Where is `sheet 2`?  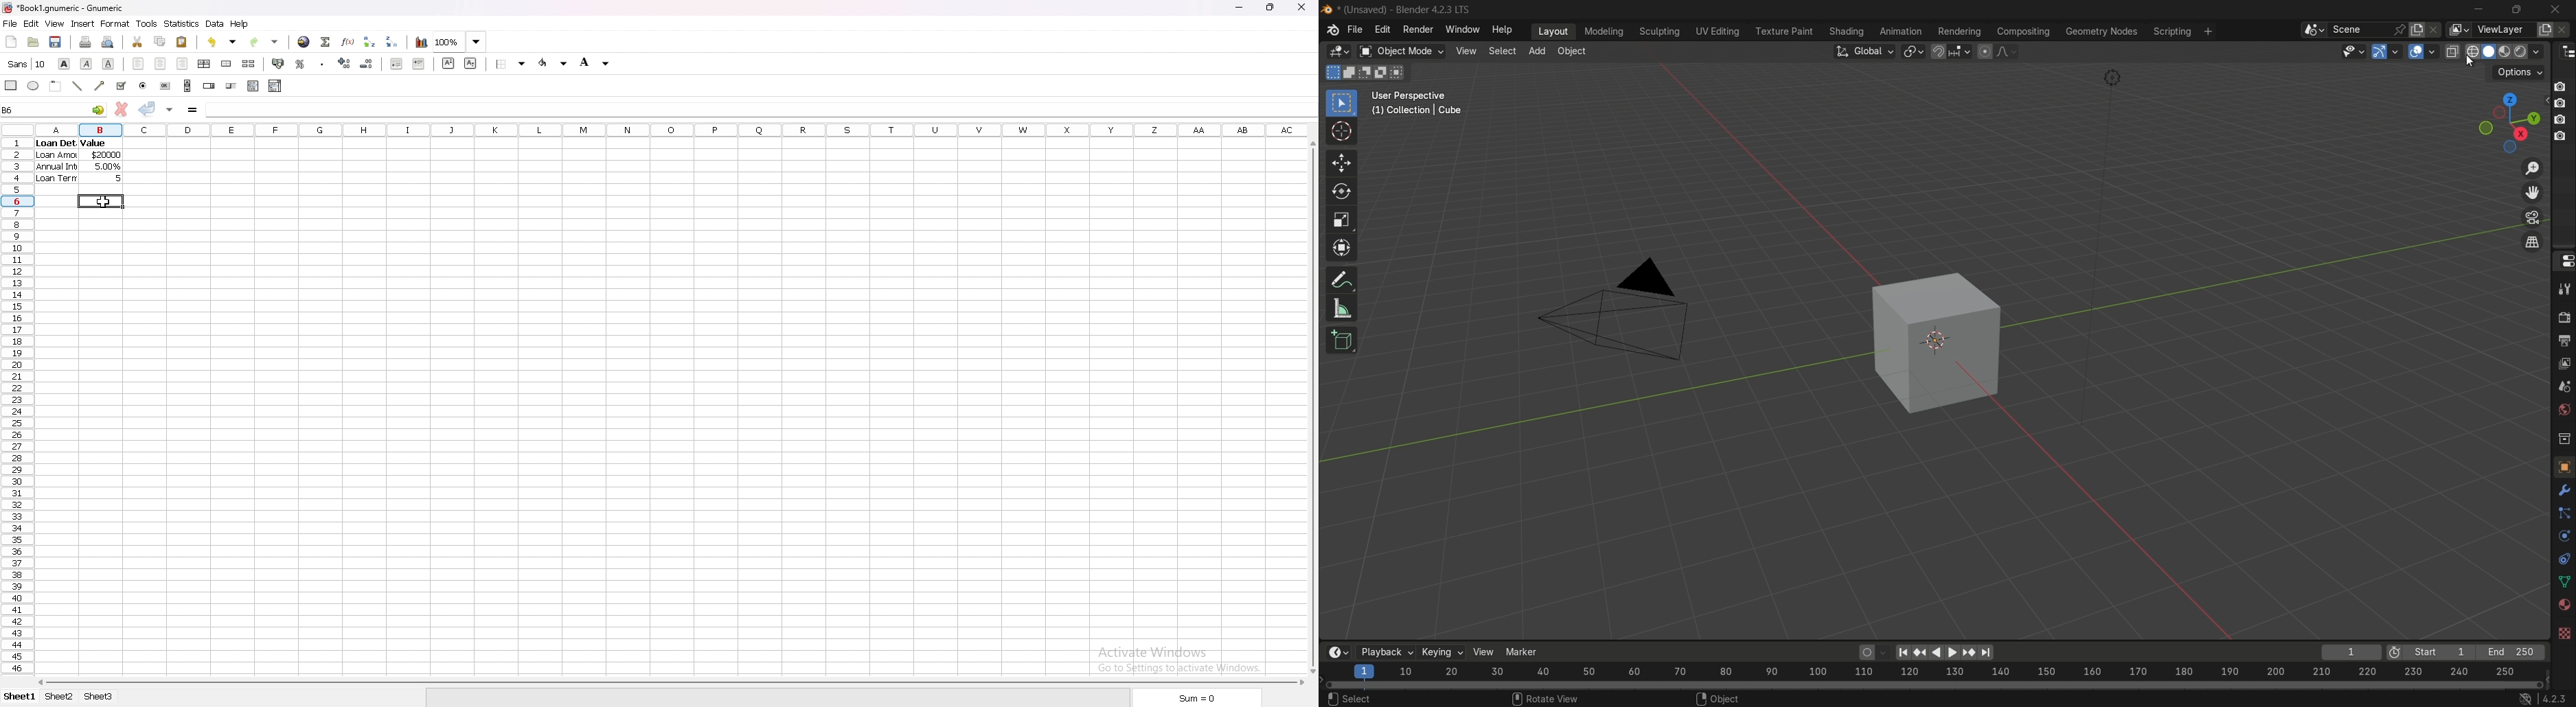 sheet 2 is located at coordinates (60, 697).